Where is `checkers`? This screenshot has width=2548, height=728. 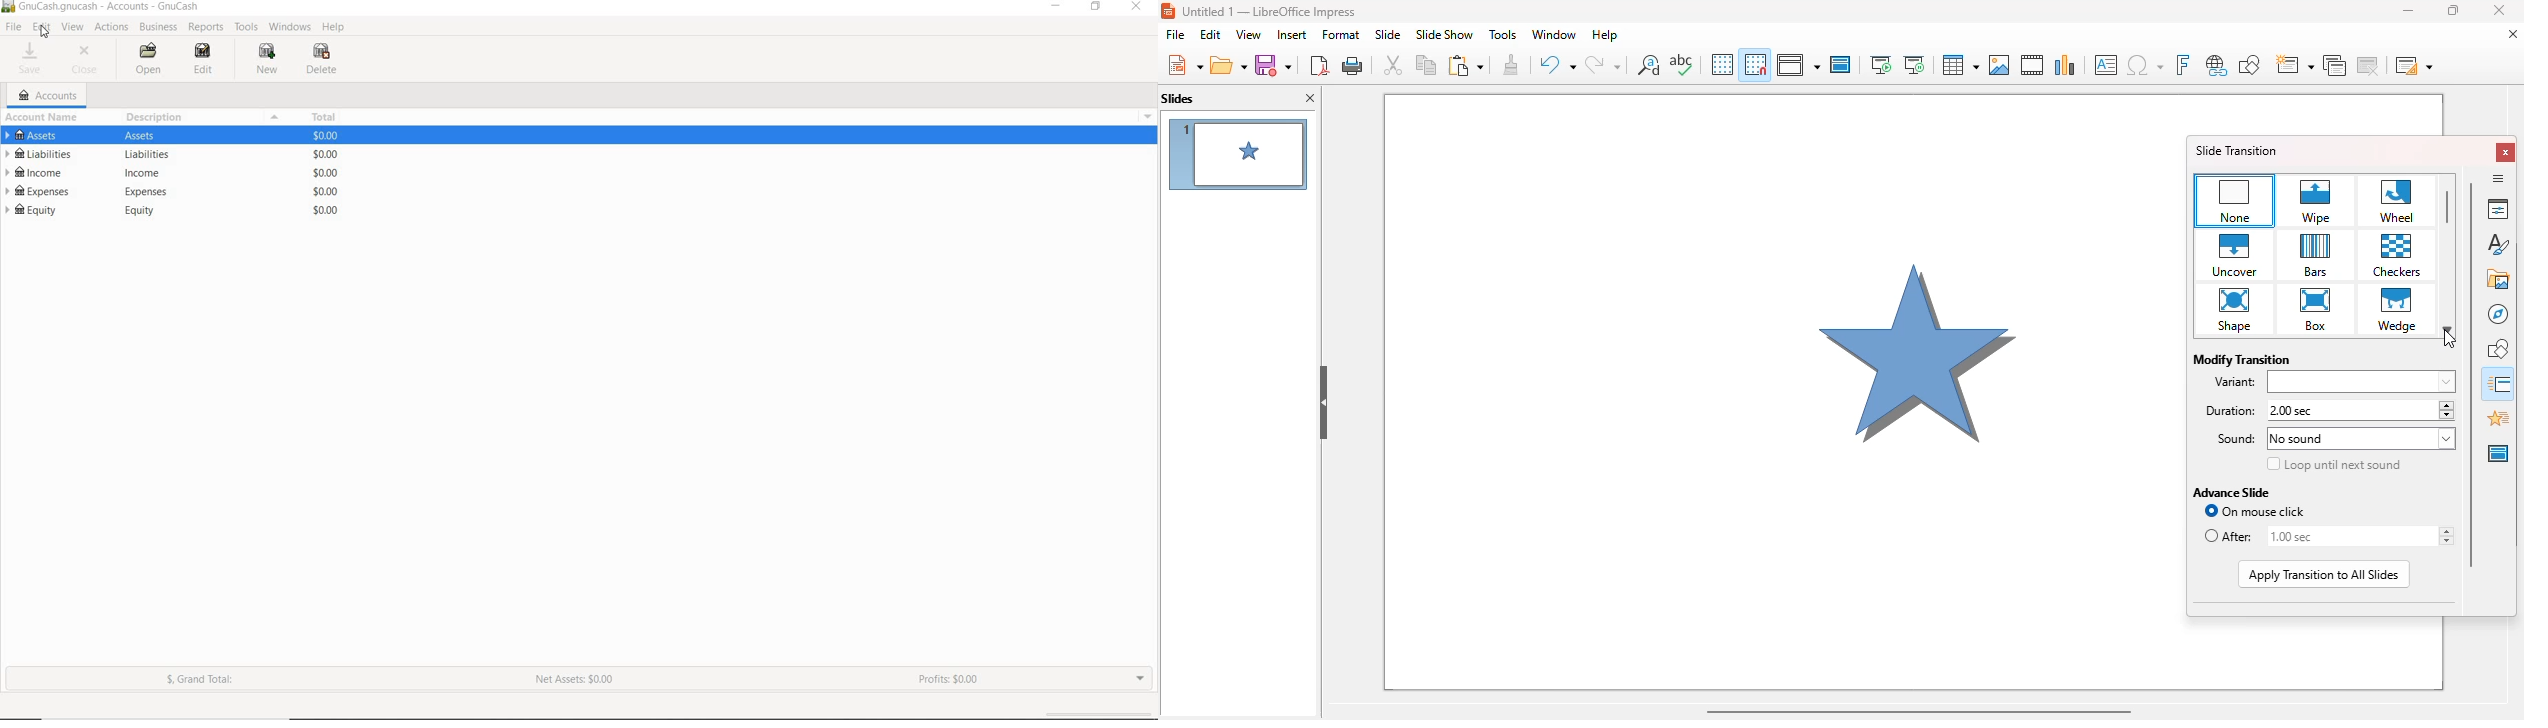 checkers is located at coordinates (2398, 255).